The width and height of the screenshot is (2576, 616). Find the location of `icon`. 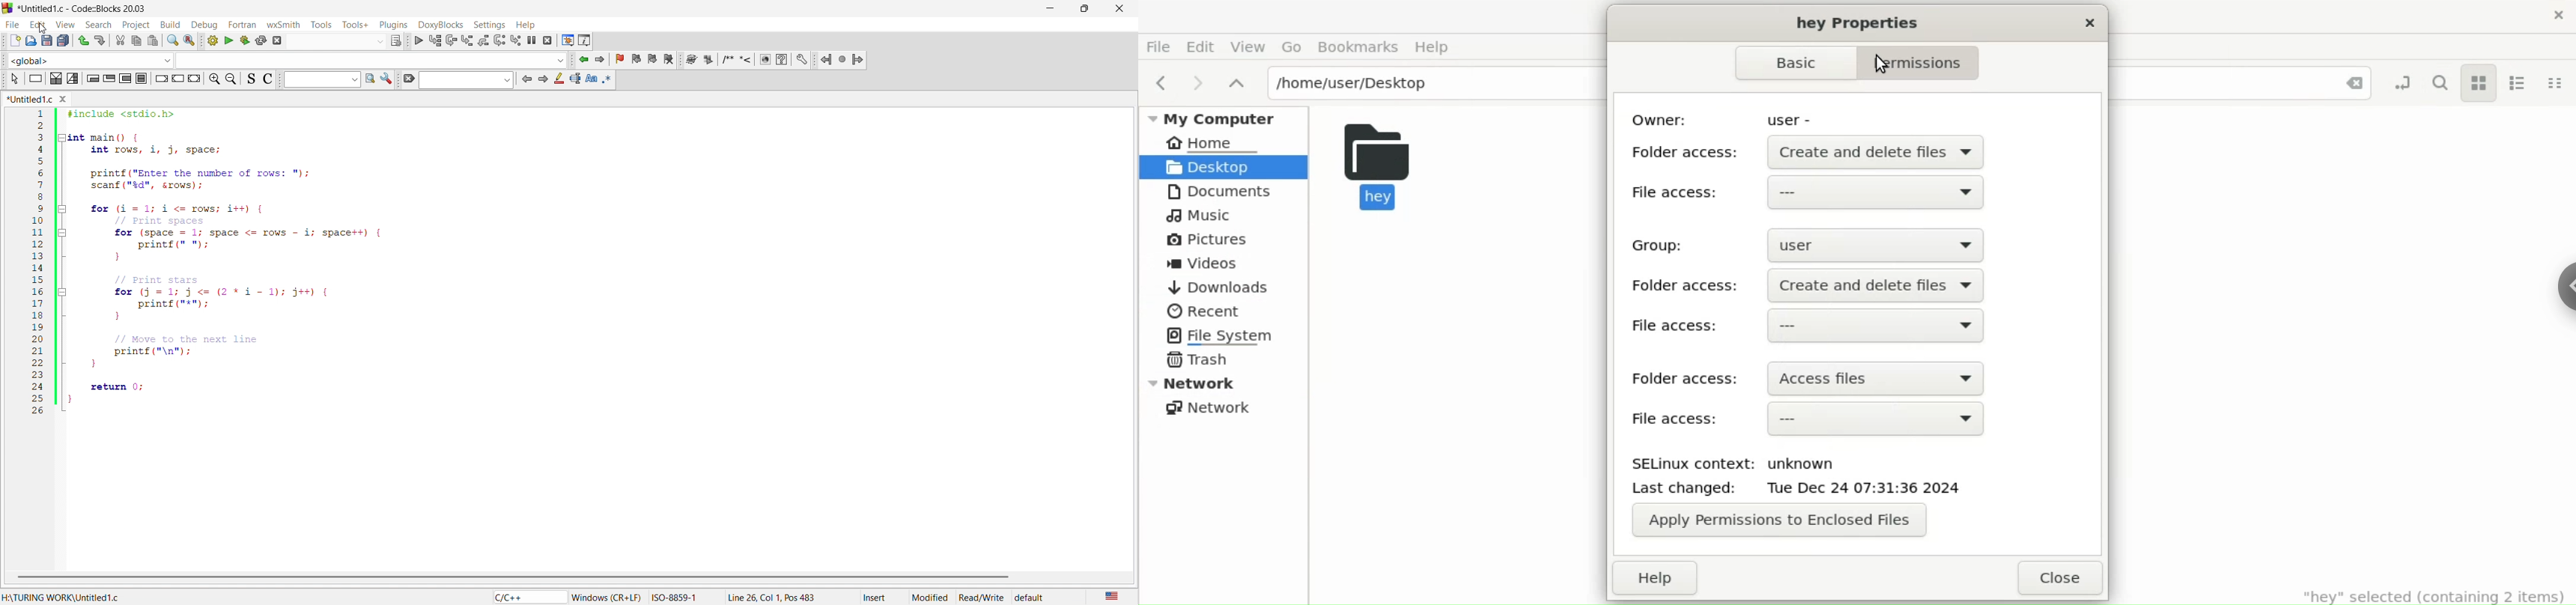

icon is located at coordinates (89, 79).